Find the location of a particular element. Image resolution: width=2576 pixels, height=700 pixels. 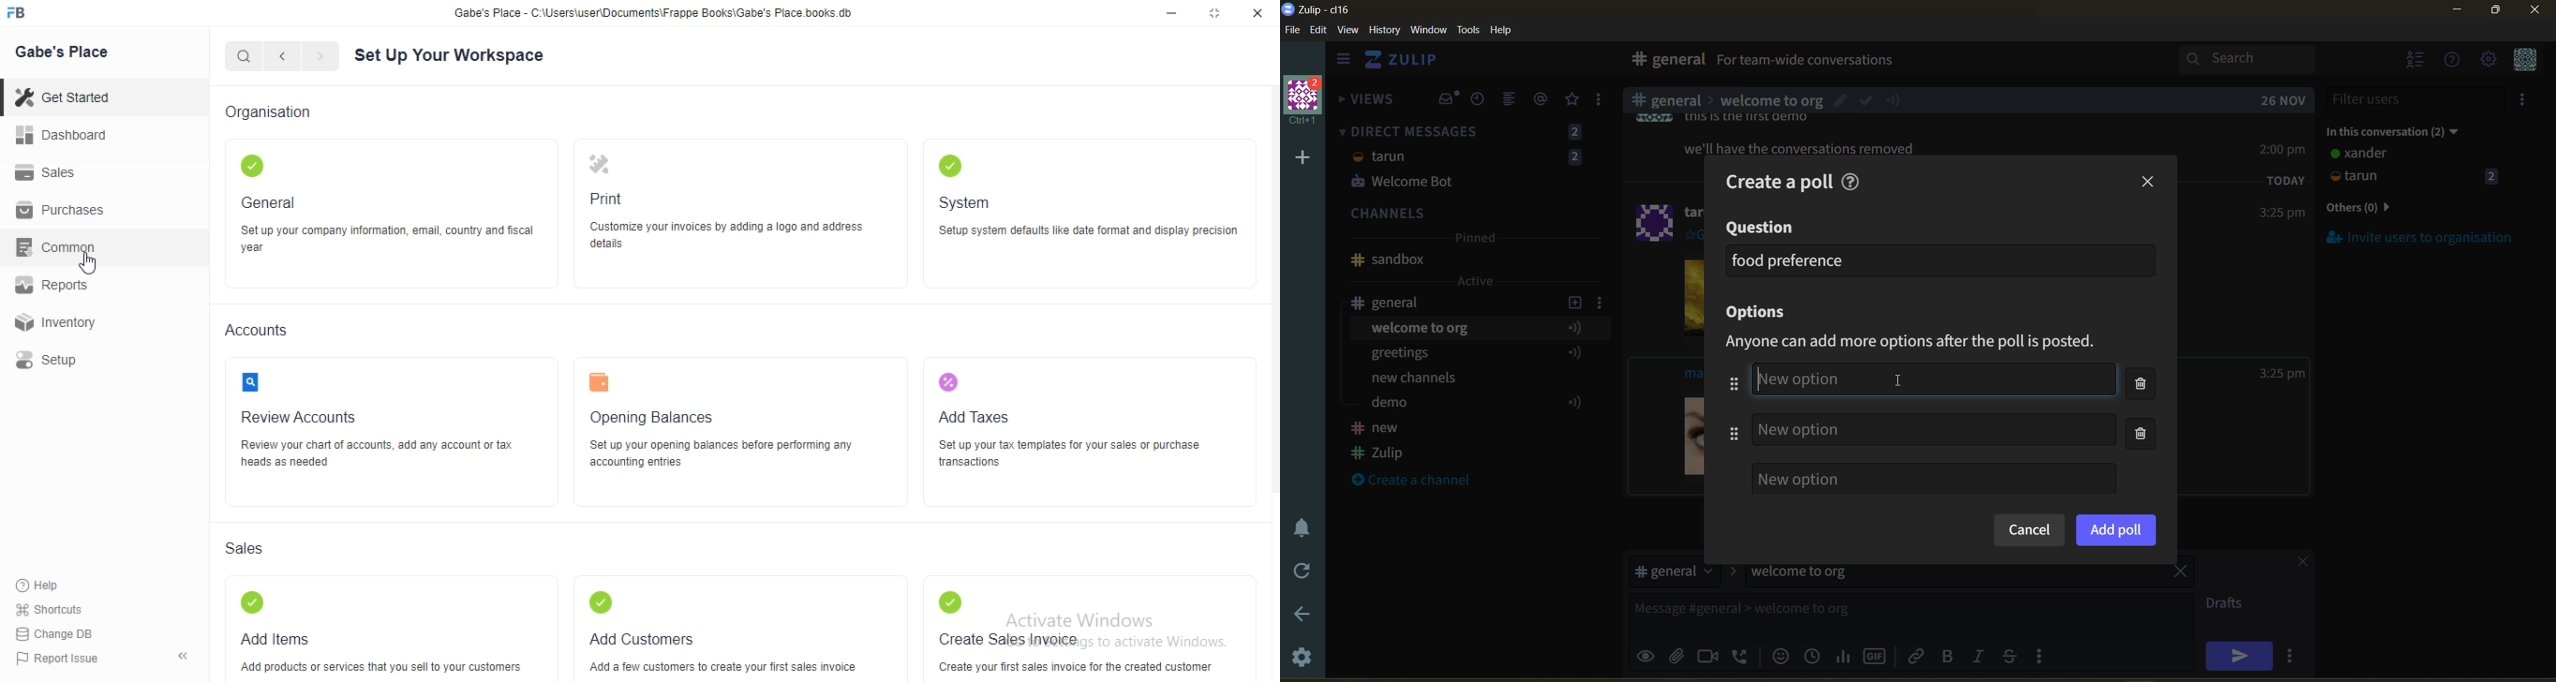

Channel name is located at coordinates (1388, 260).